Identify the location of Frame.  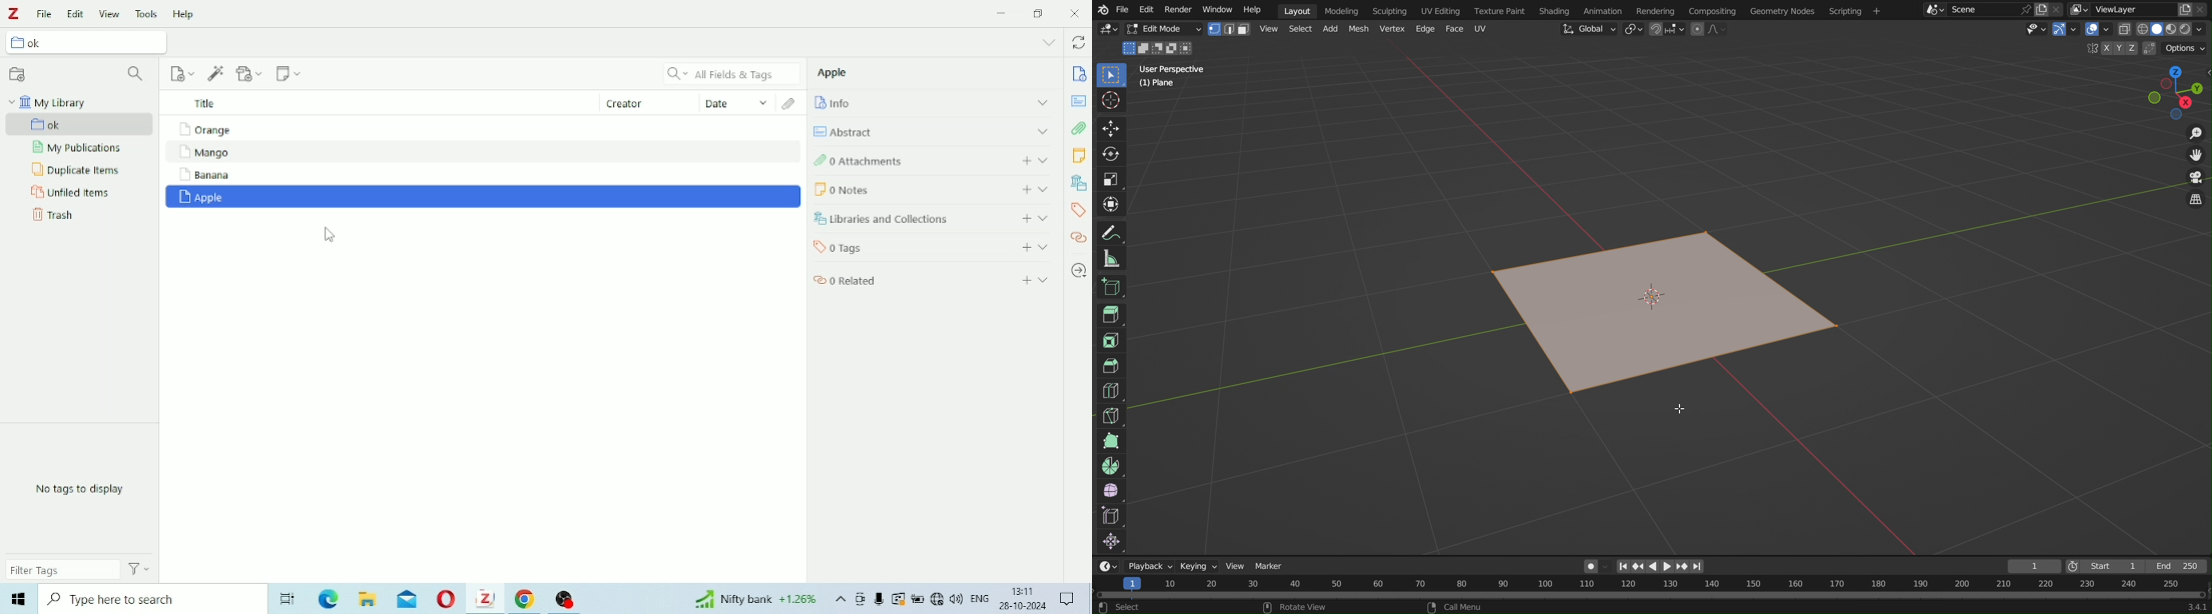
(2035, 566).